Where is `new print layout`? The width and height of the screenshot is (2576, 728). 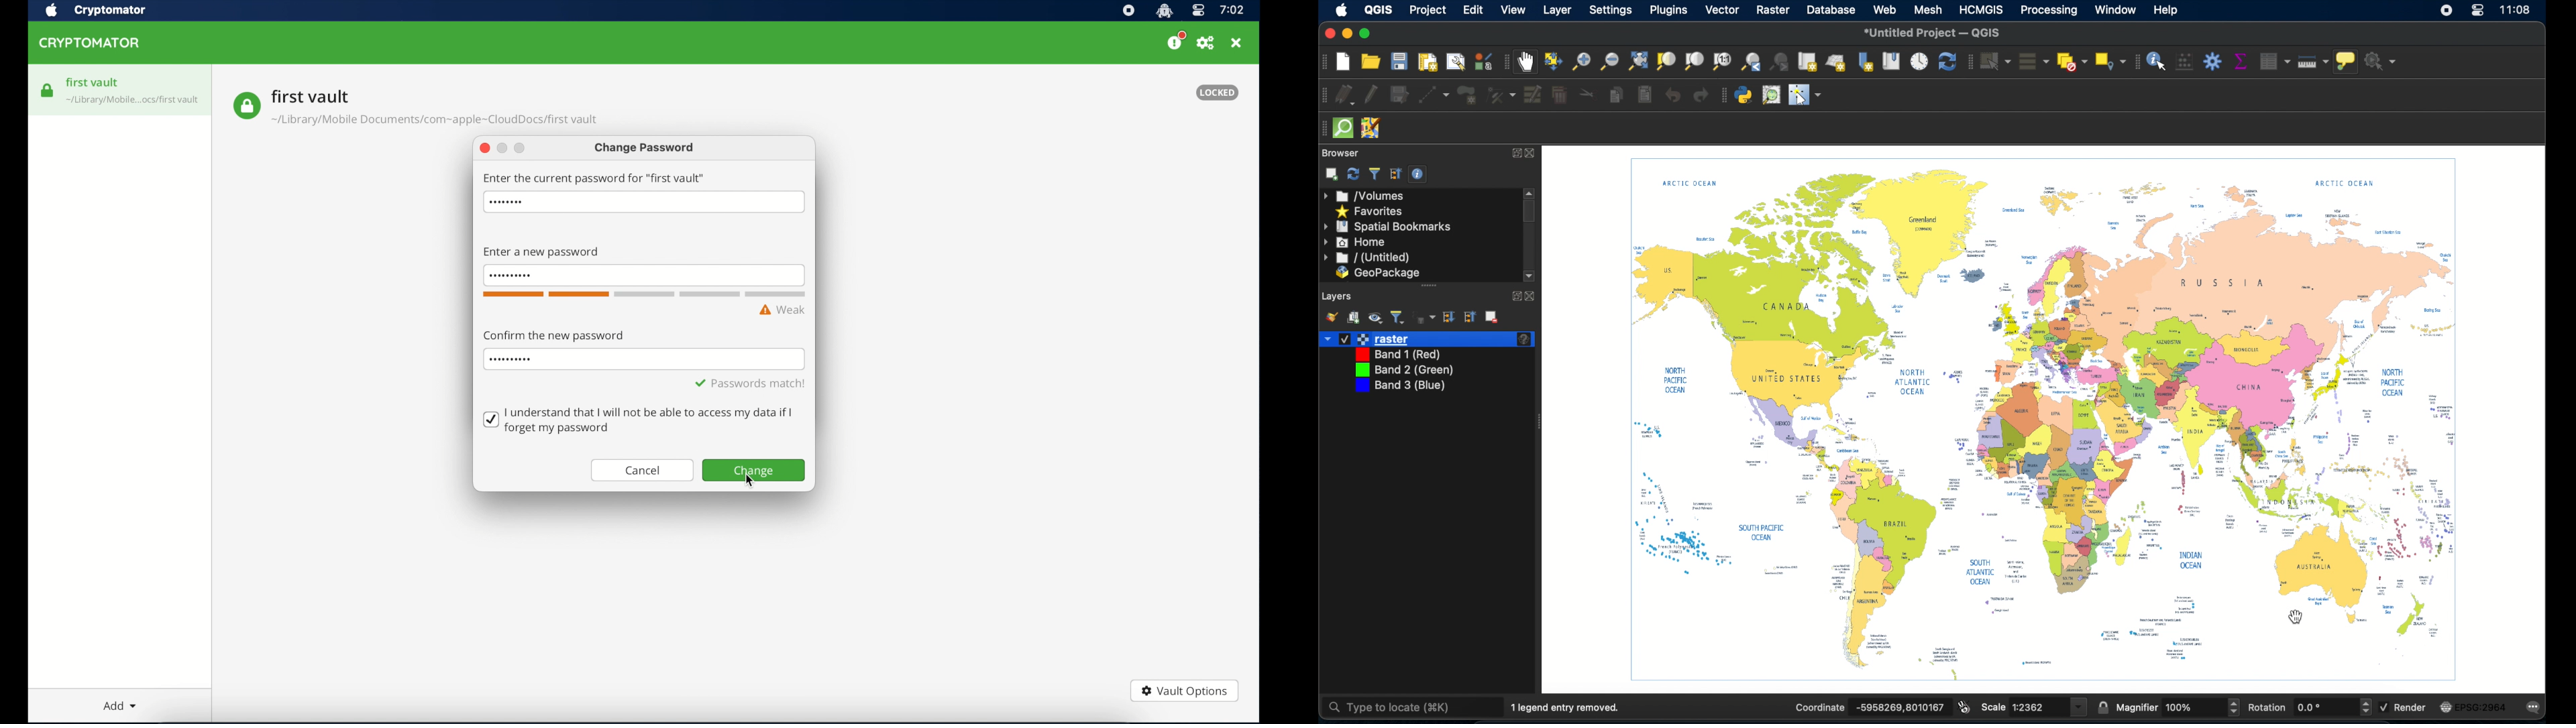
new print layout is located at coordinates (1428, 62).